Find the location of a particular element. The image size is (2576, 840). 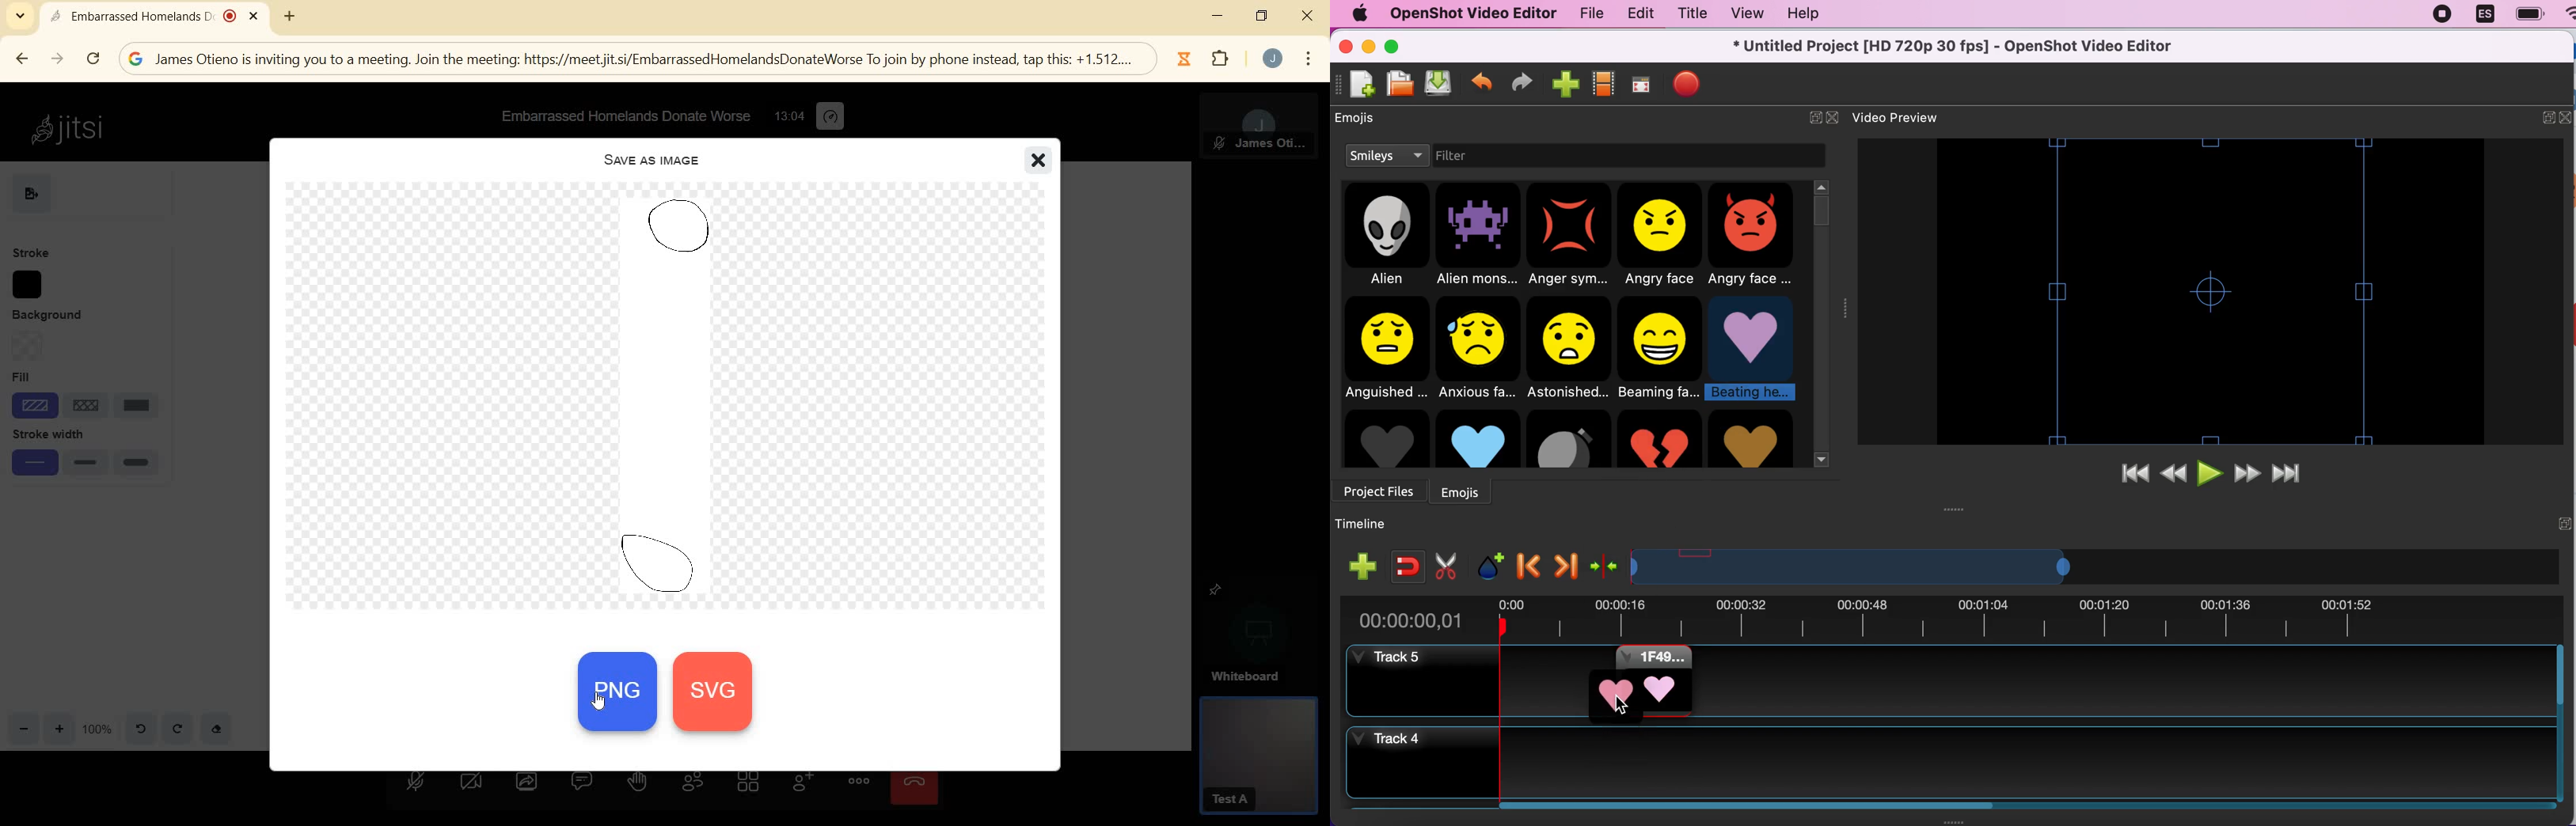

close is located at coordinates (1345, 49).